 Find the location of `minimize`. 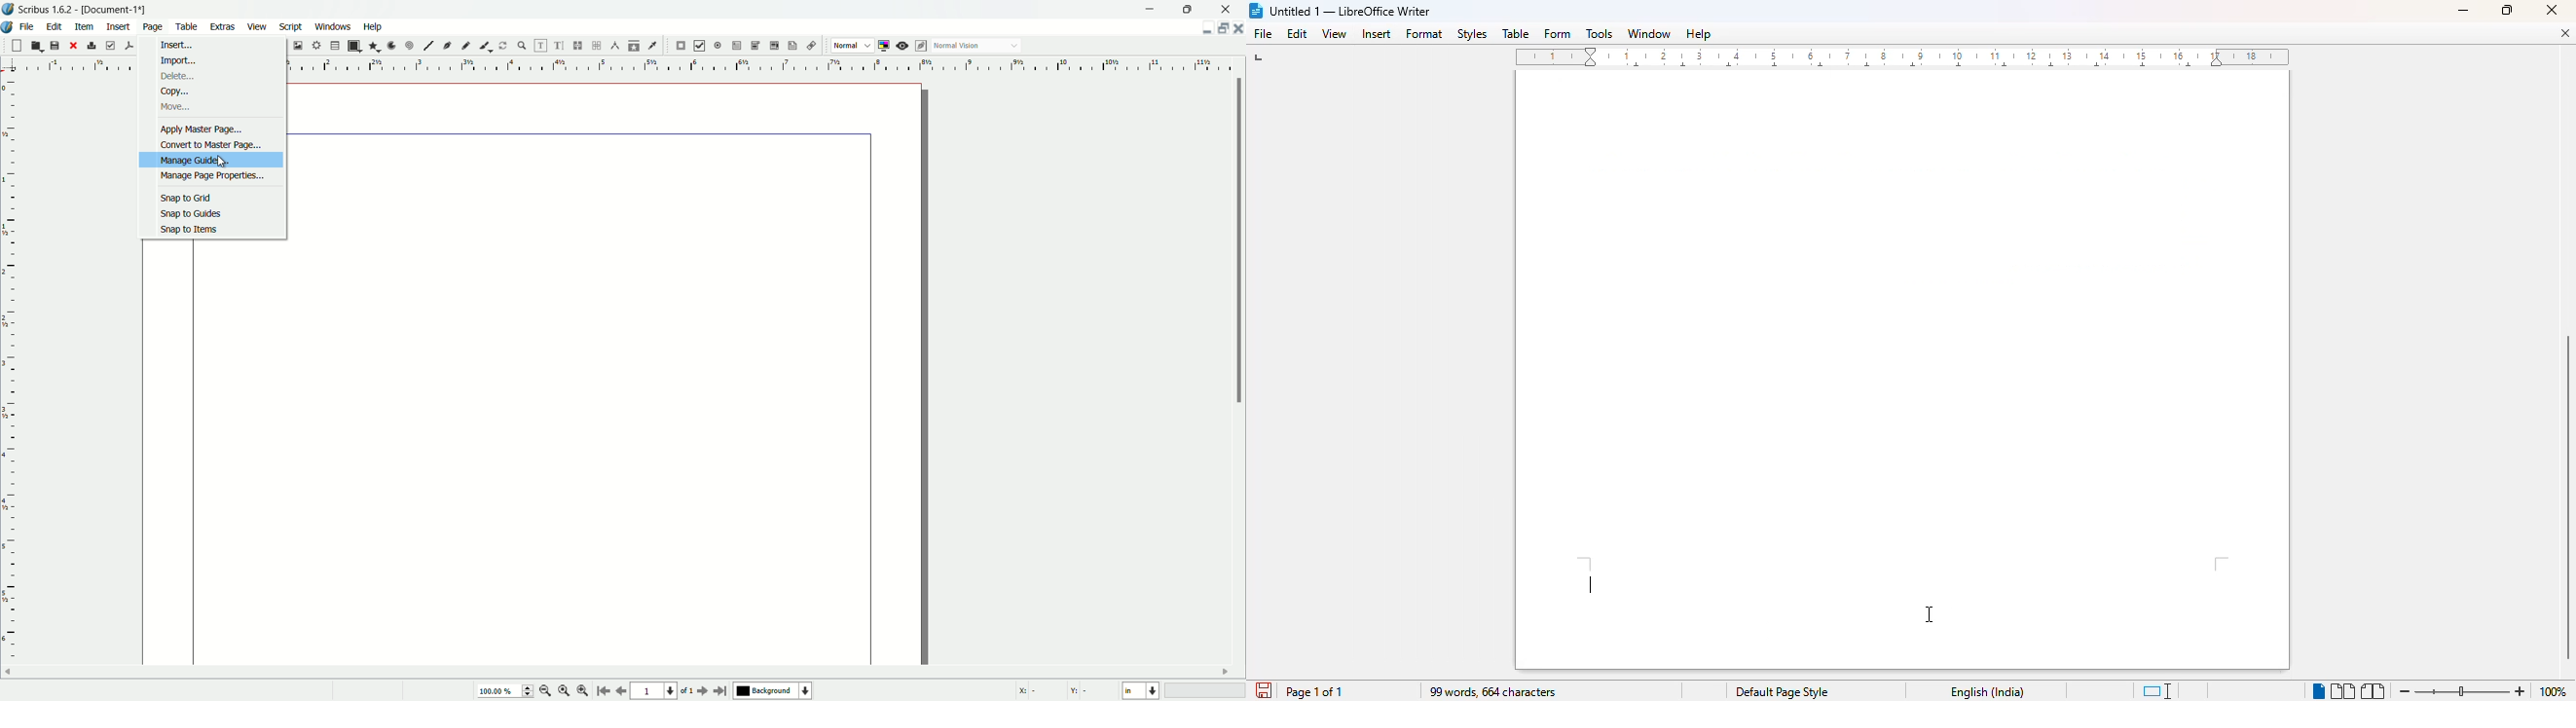

minimize is located at coordinates (1151, 8).